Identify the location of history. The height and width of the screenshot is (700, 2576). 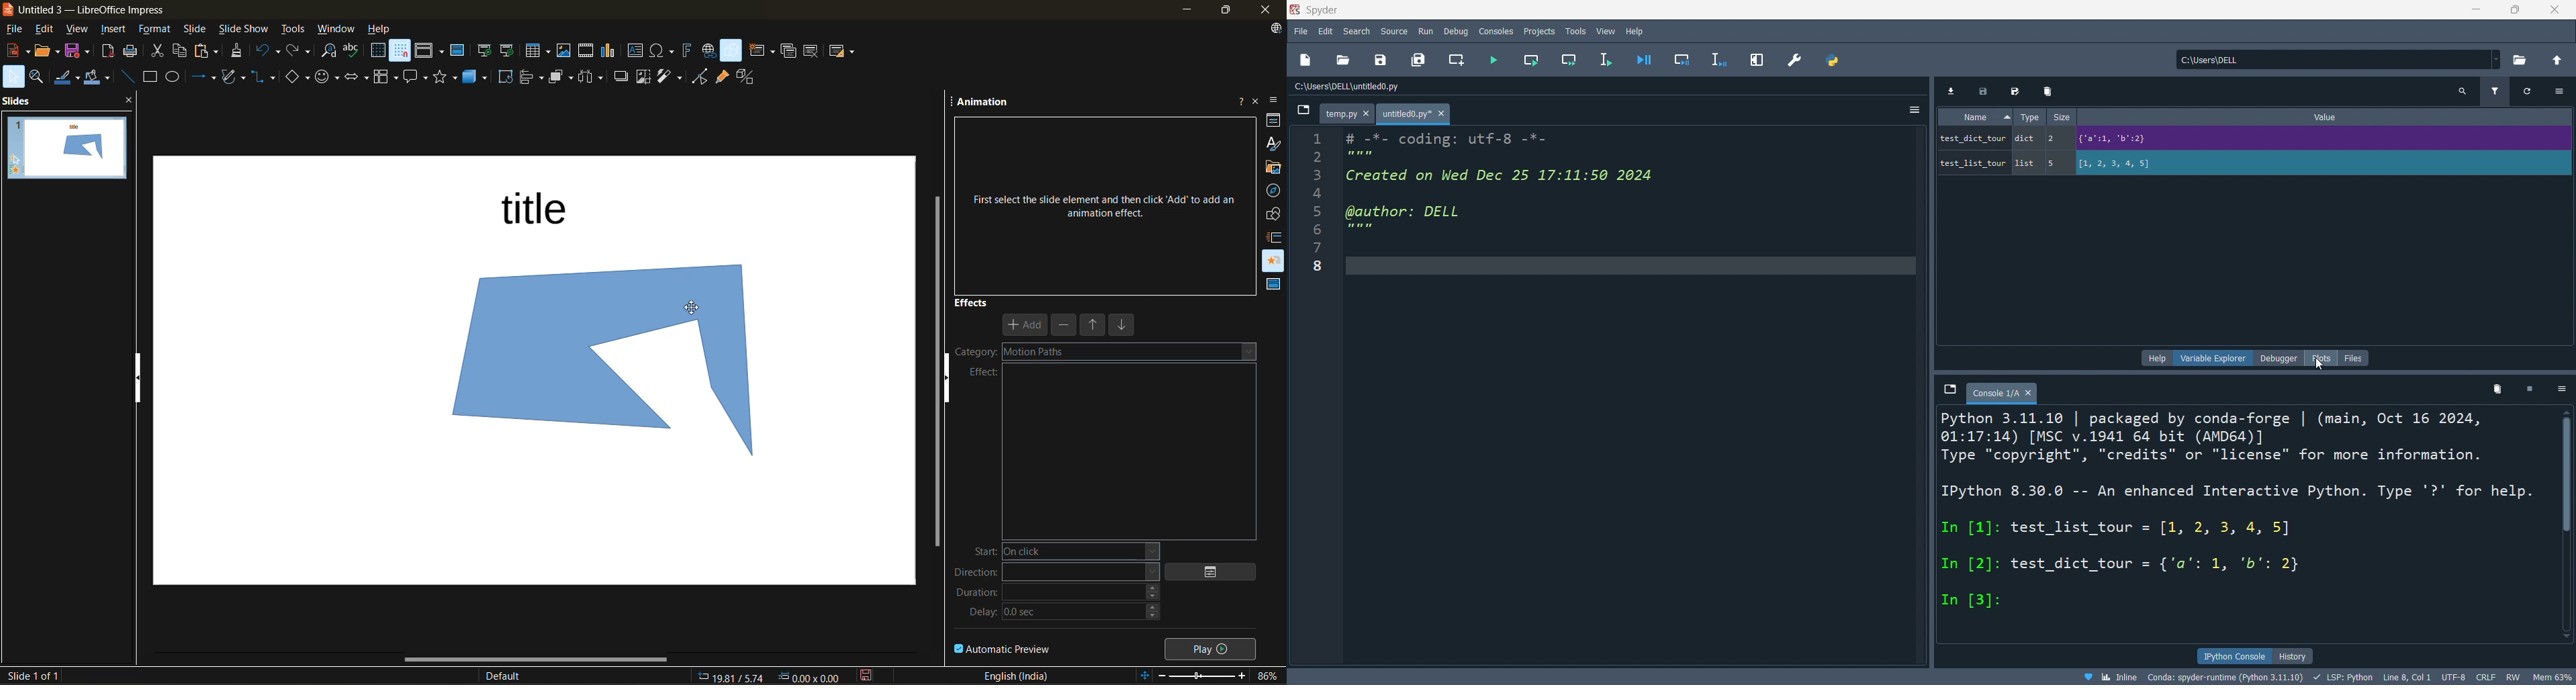
(2291, 655).